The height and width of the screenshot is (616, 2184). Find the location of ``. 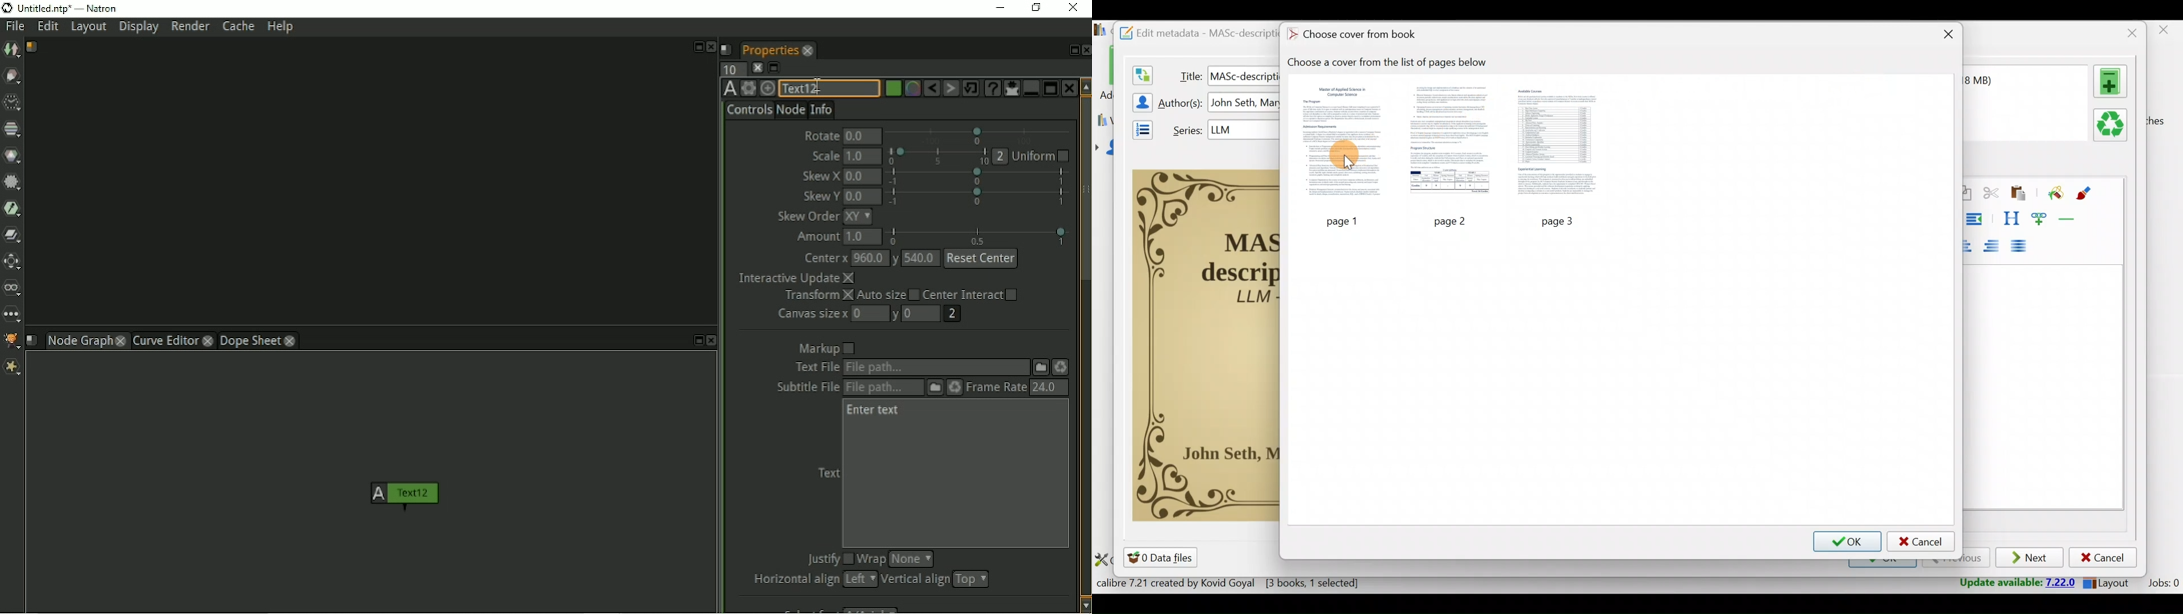

 is located at coordinates (1453, 221).